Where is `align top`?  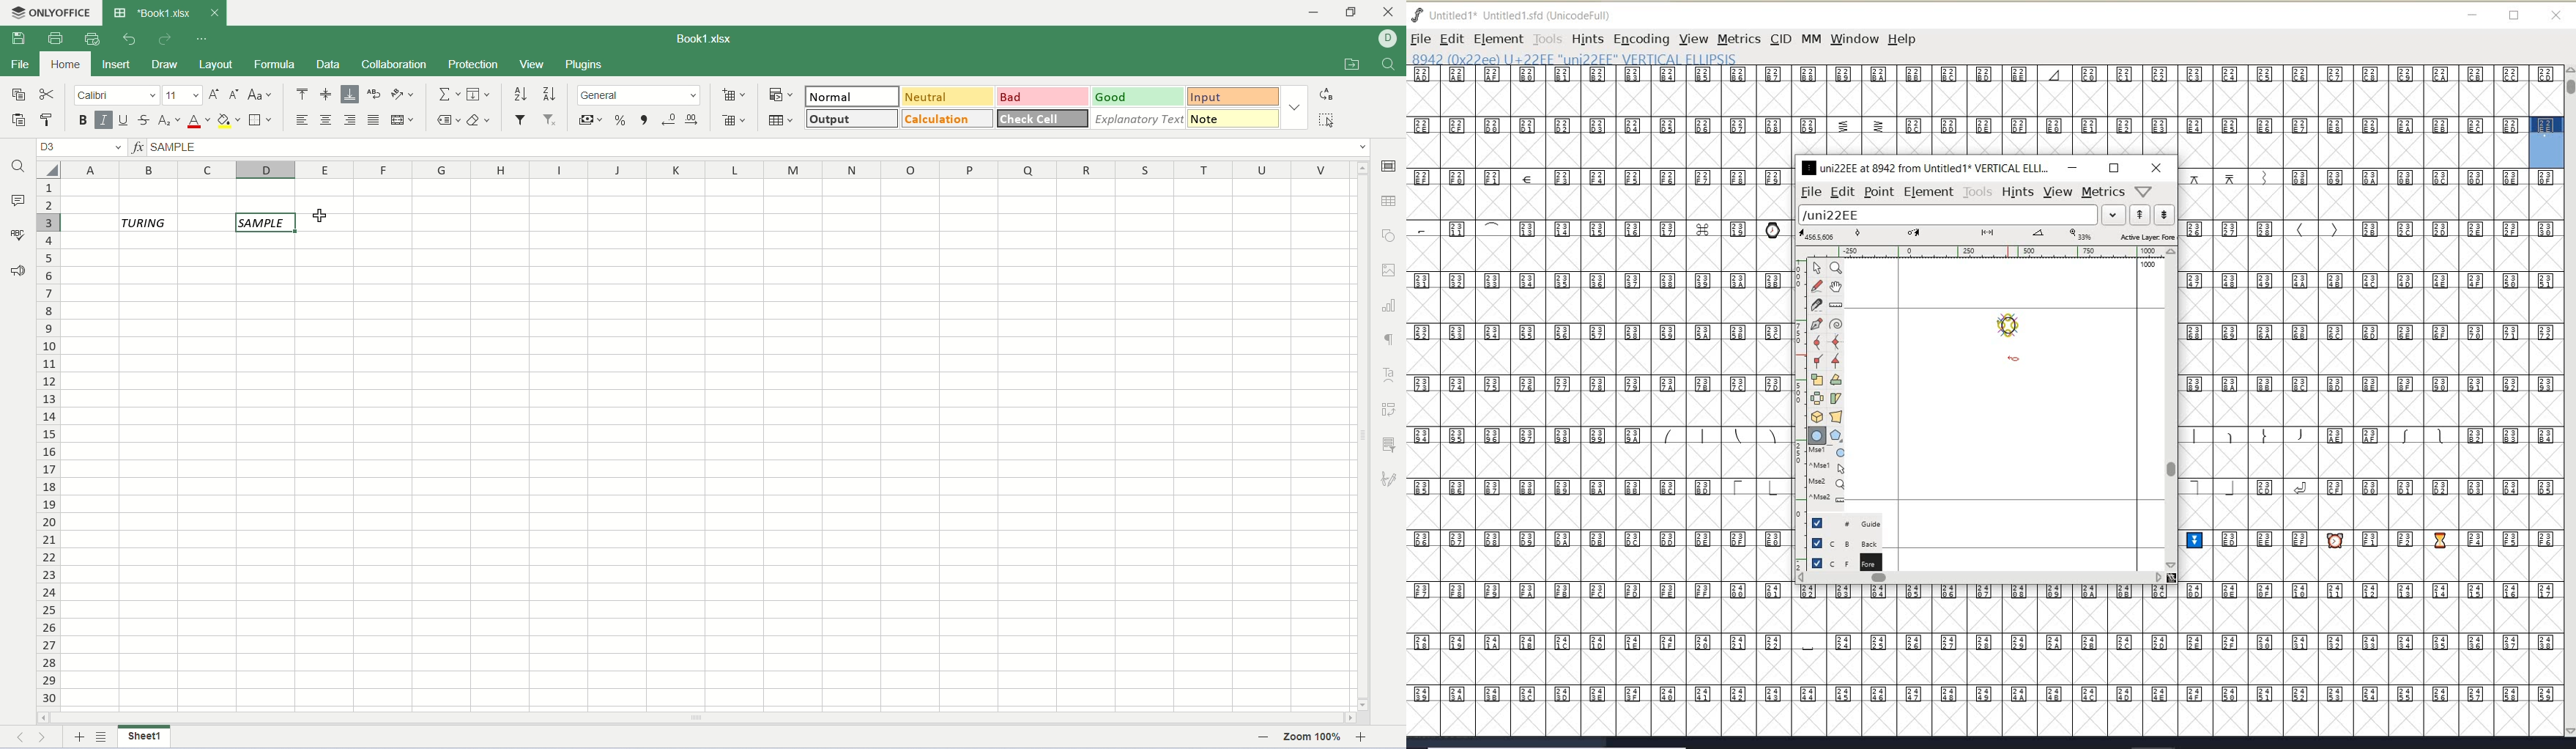
align top is located at coordinates (302, 96).